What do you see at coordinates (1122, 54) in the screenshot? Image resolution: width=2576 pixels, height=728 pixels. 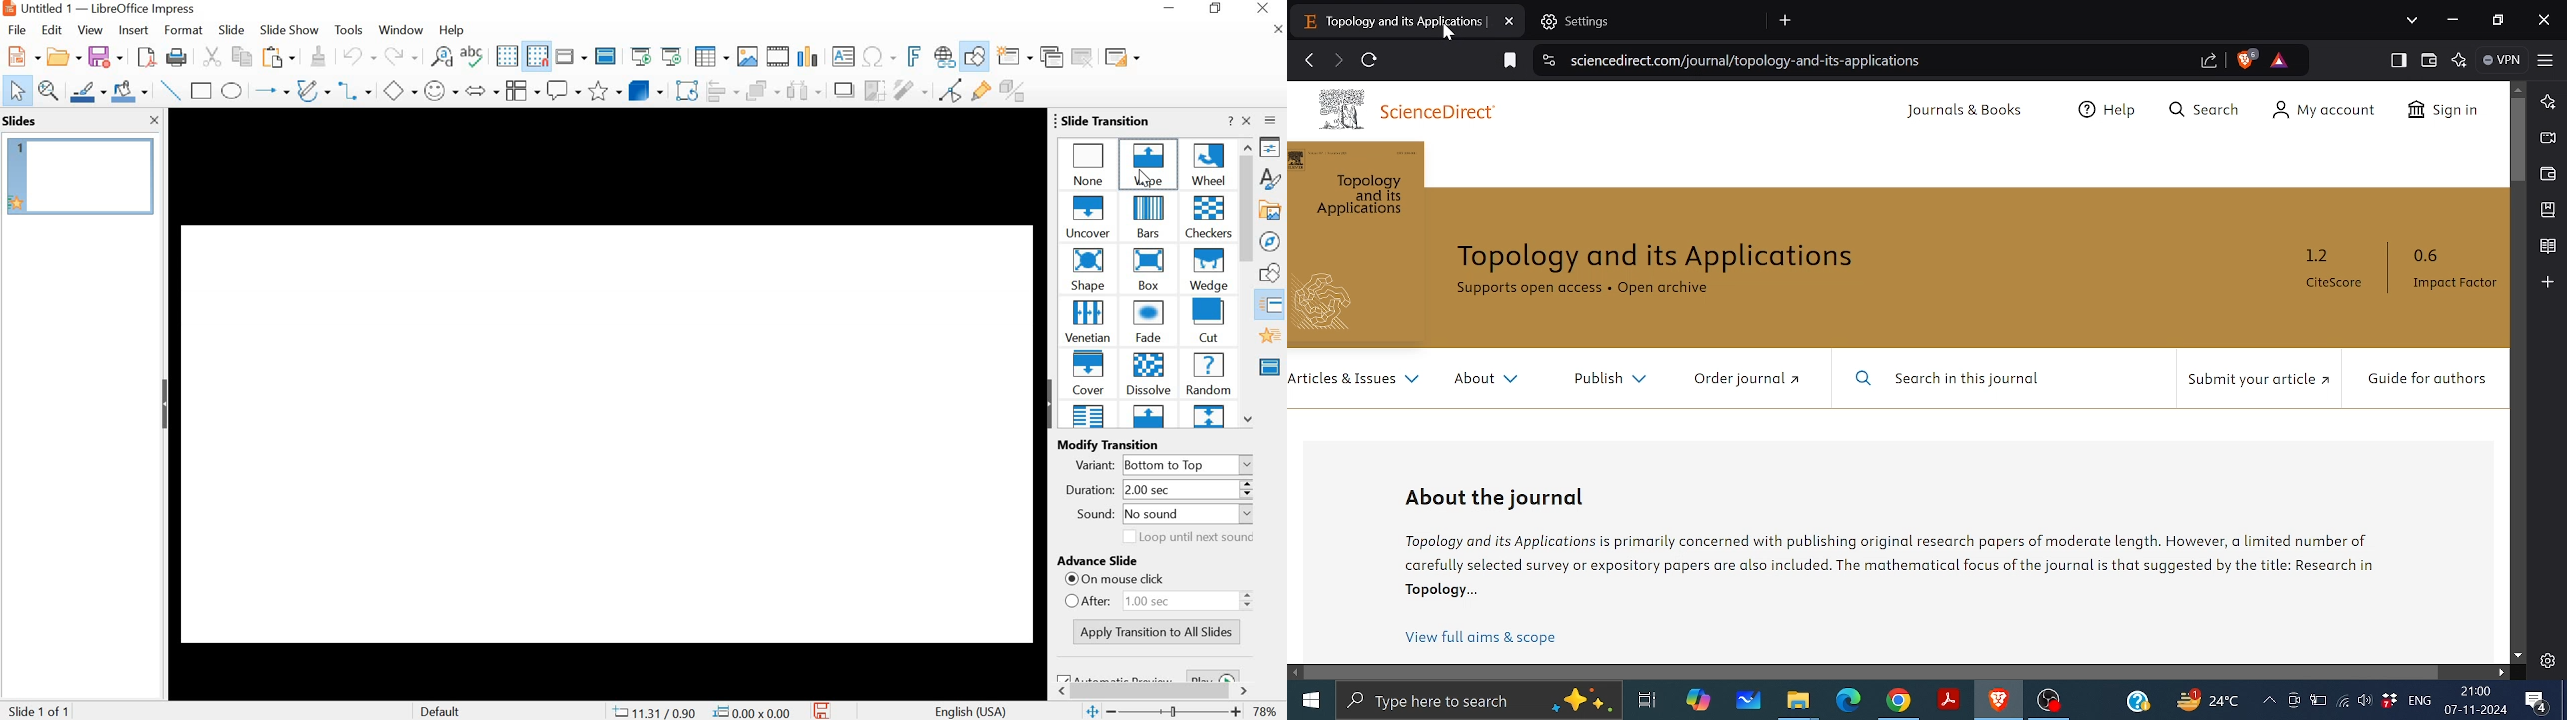 I see `Slide layout` at bounding box center [1122, 54].